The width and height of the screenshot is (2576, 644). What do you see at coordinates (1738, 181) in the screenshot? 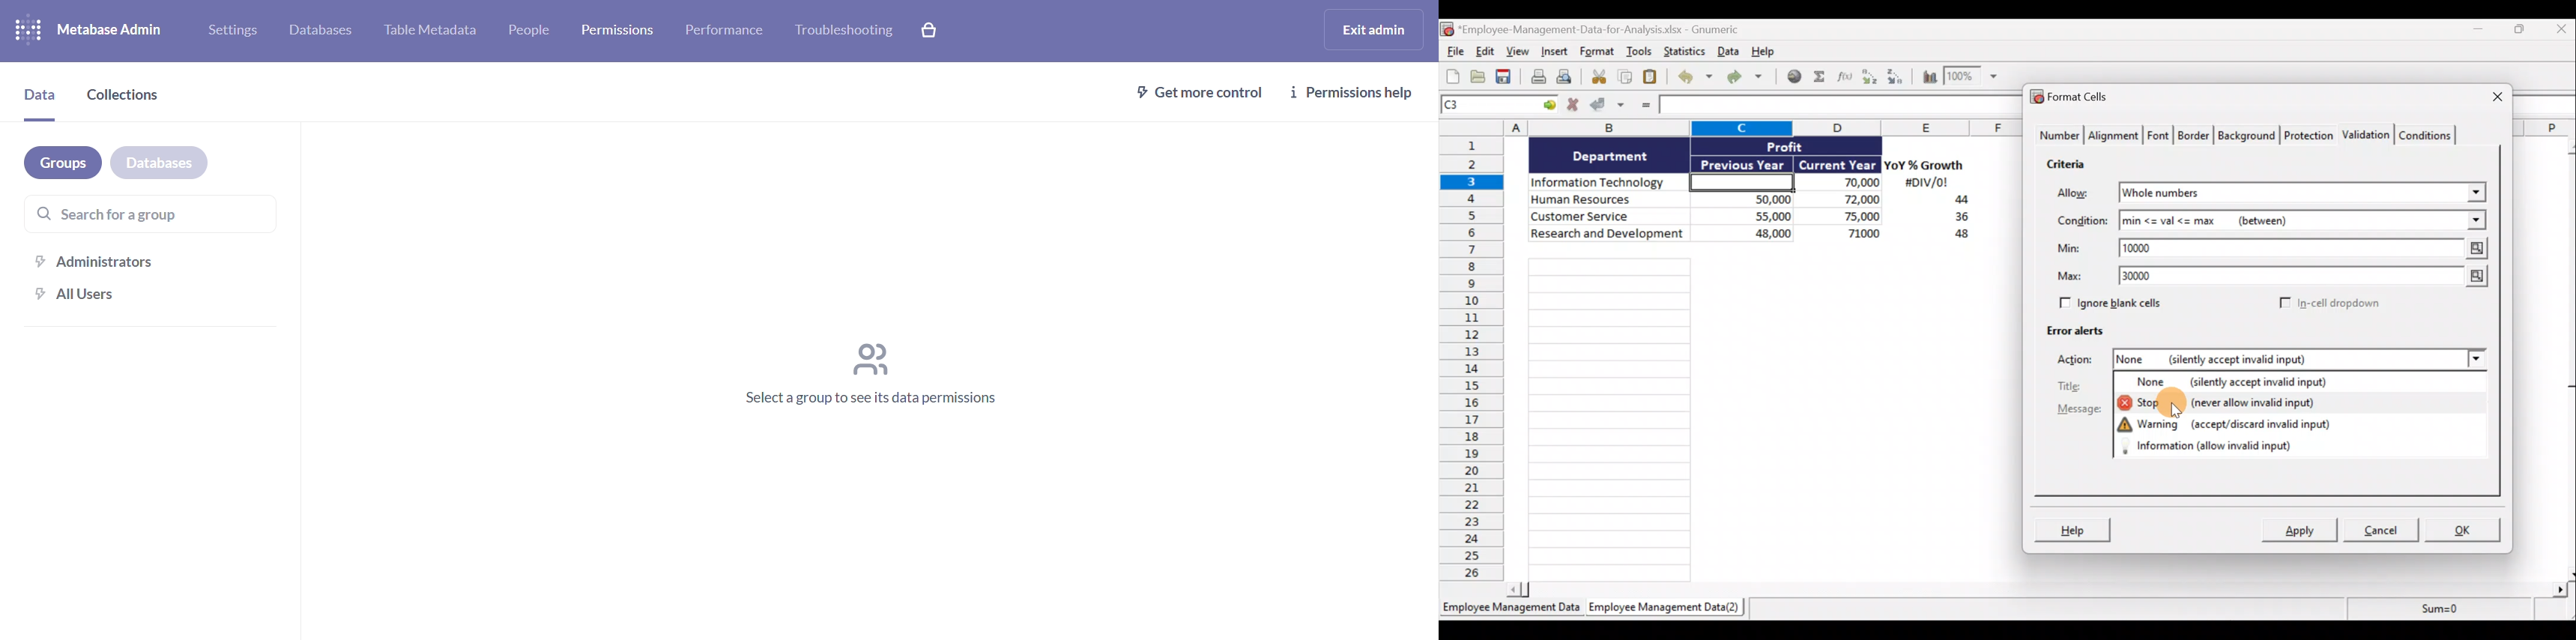
I see `Cell C3` at bounding box center [1738, 181].